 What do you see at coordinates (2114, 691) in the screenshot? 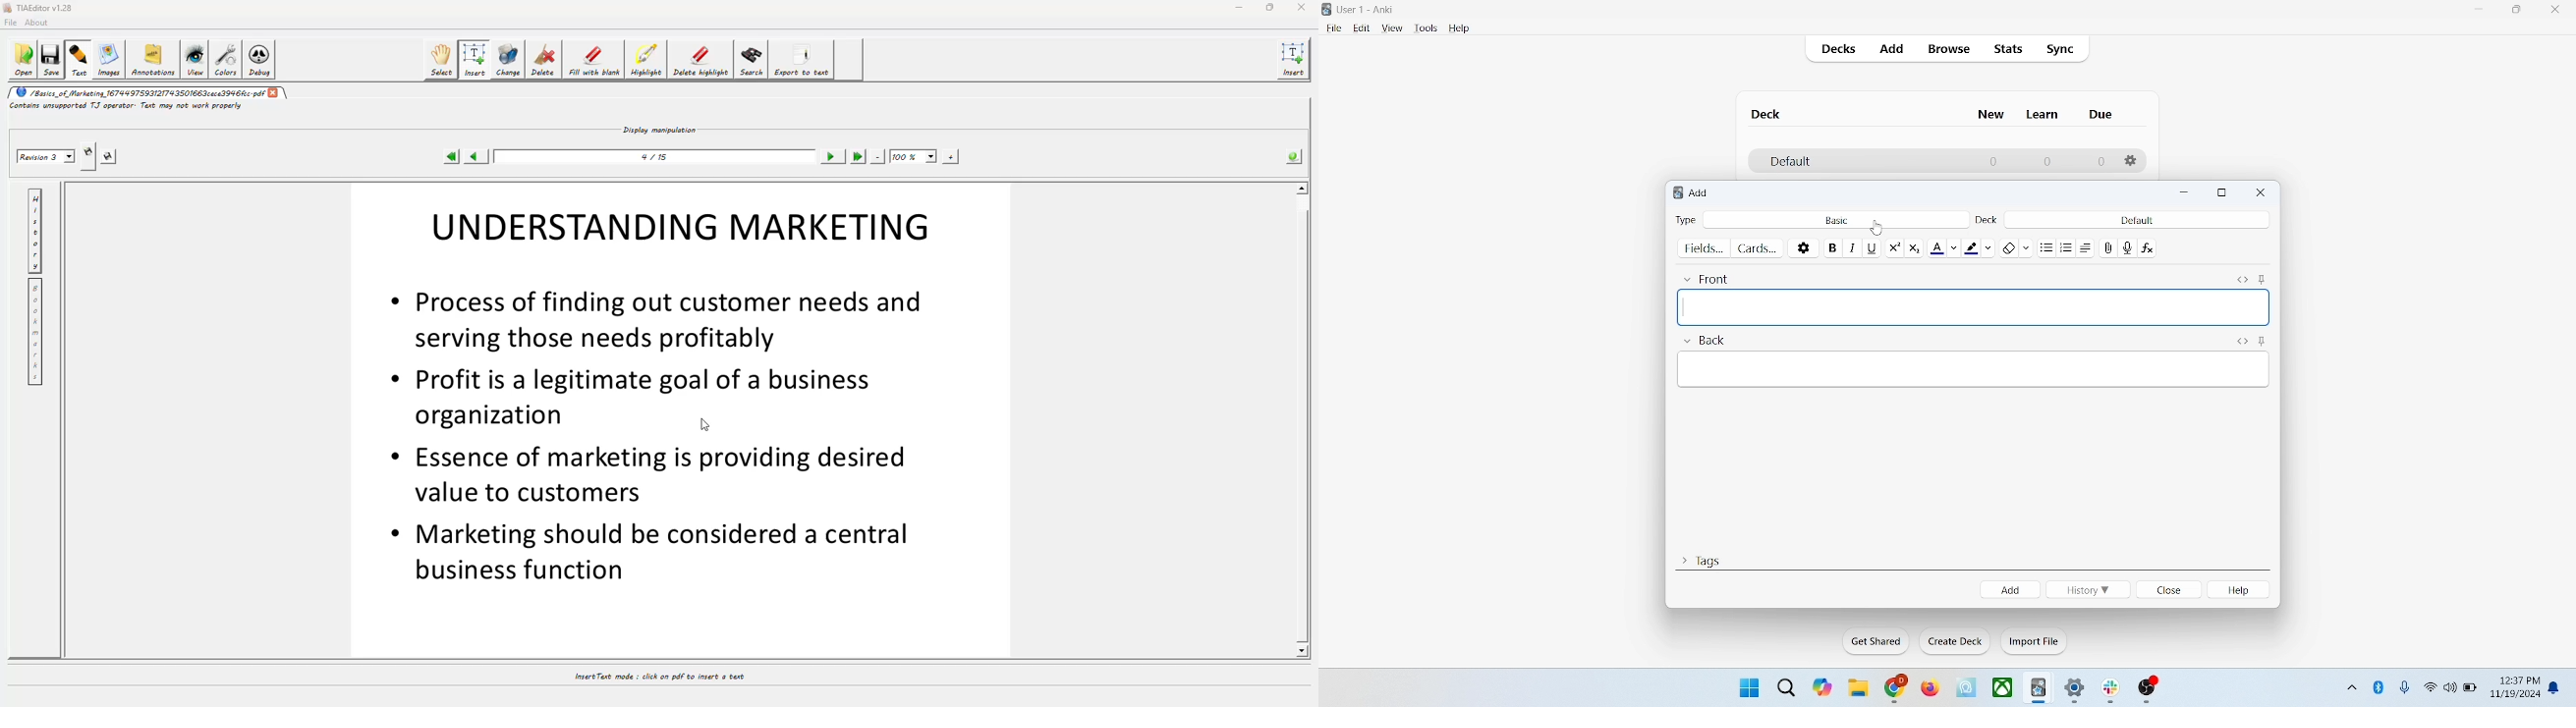
I see `icon` at bounding box center [2114, 691].